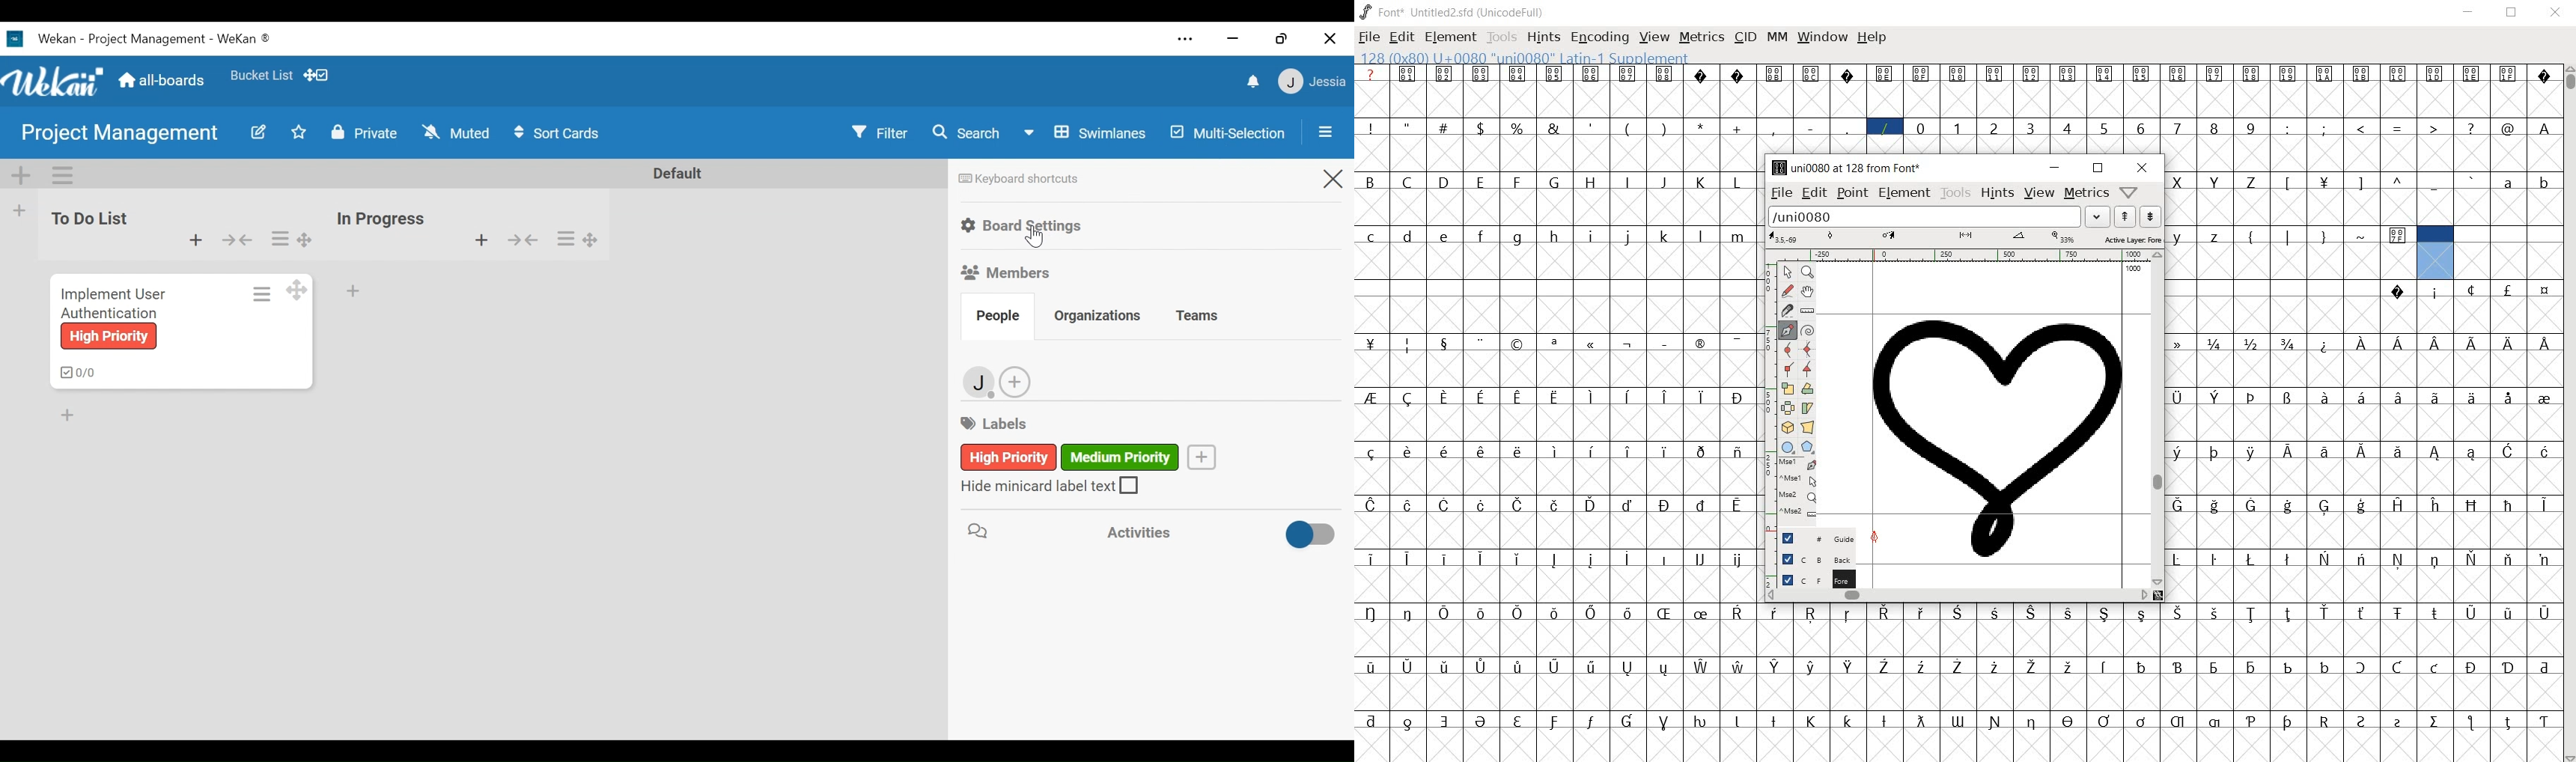  Describe the element at coordinates (1591, 183) in the screenshot. I see `glyph` at that location.